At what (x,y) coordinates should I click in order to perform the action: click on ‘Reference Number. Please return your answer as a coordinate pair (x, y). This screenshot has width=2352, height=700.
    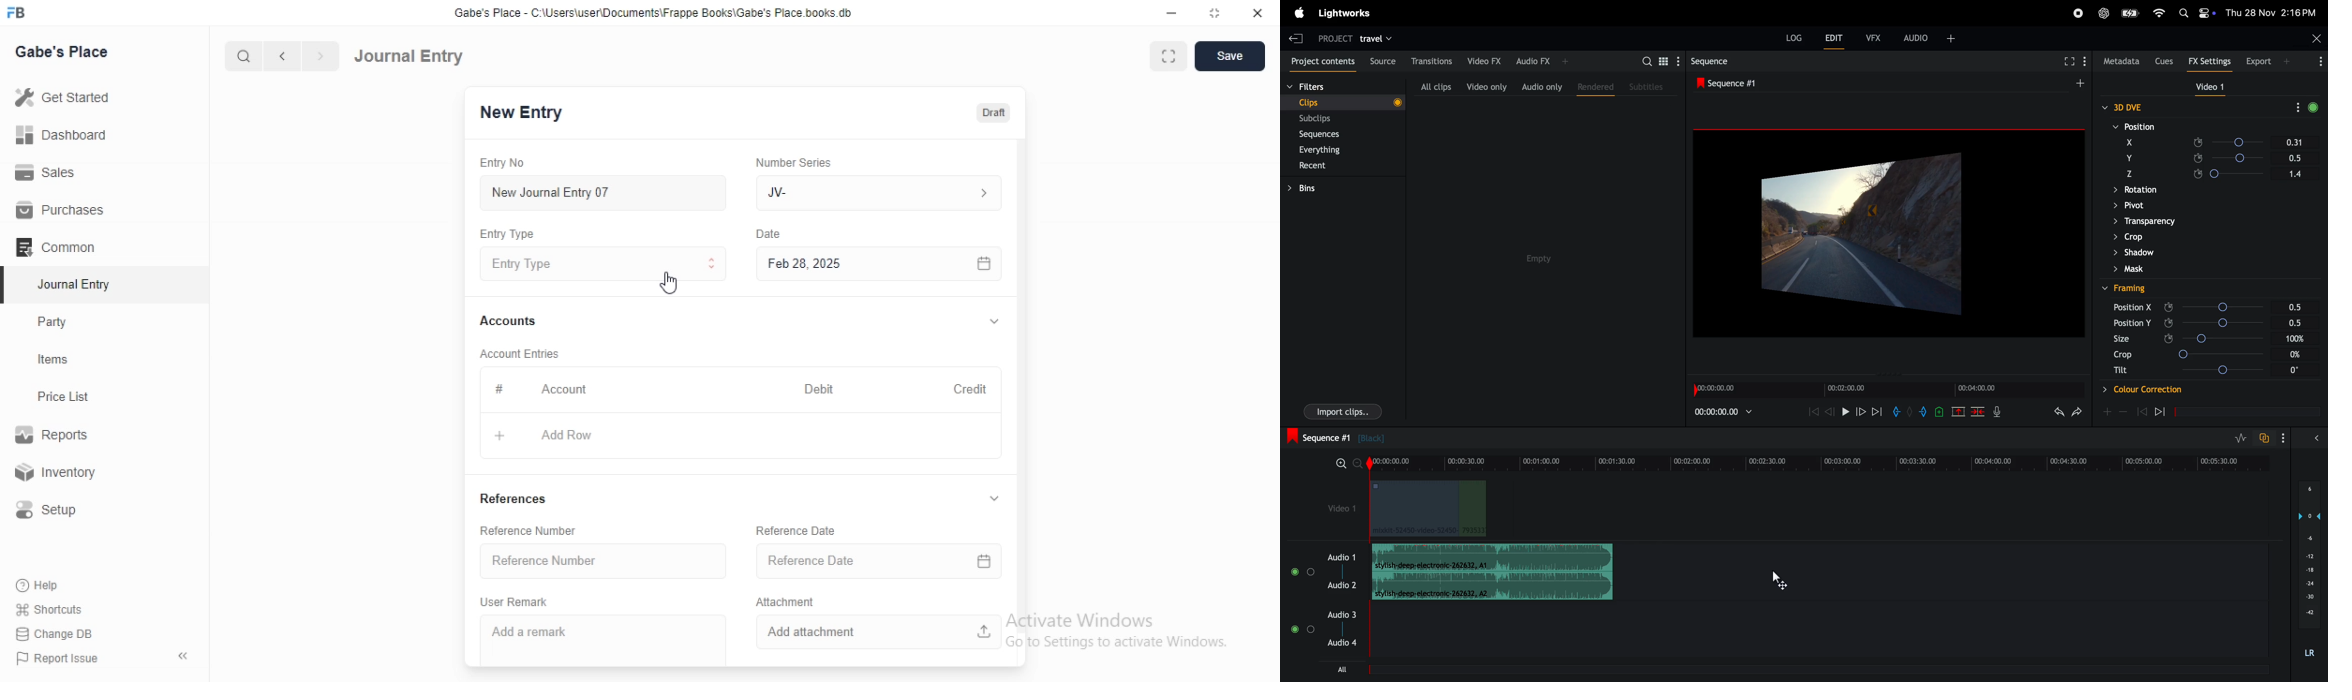
    Looking at the image, I should click on (529, 530).